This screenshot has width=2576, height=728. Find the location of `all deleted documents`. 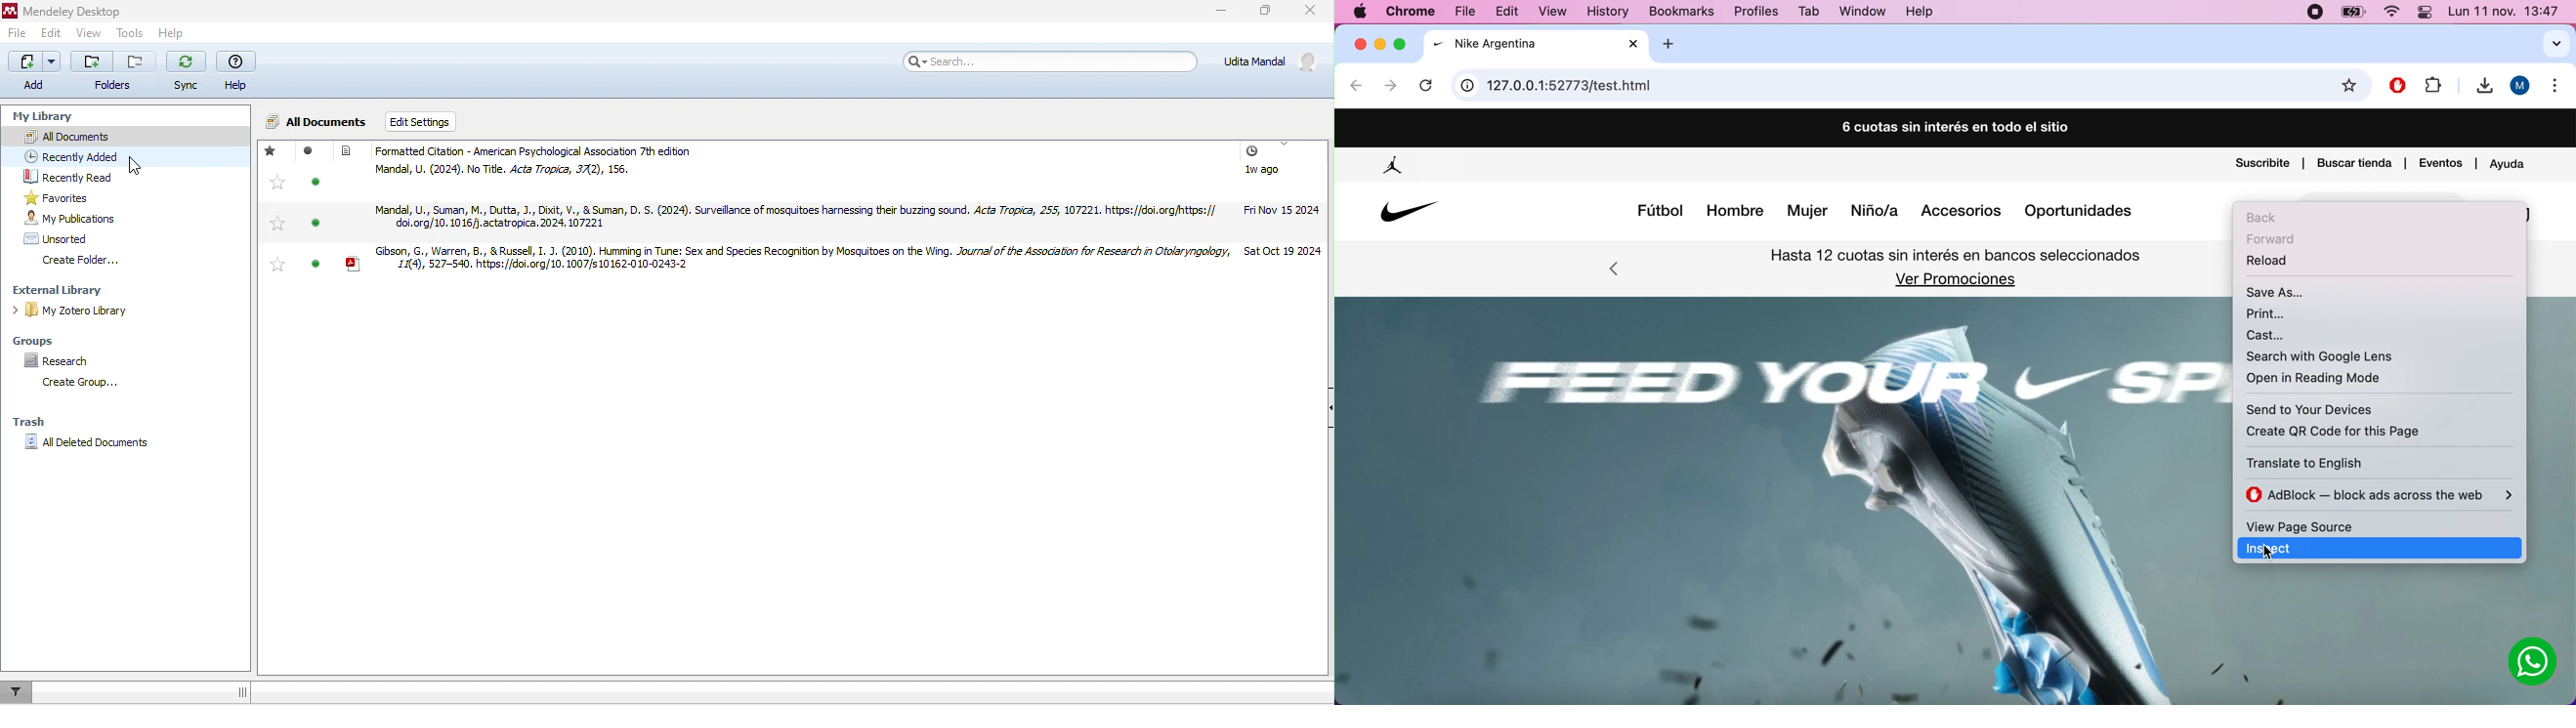

all deleted documents is located at coordinates (86, 443).